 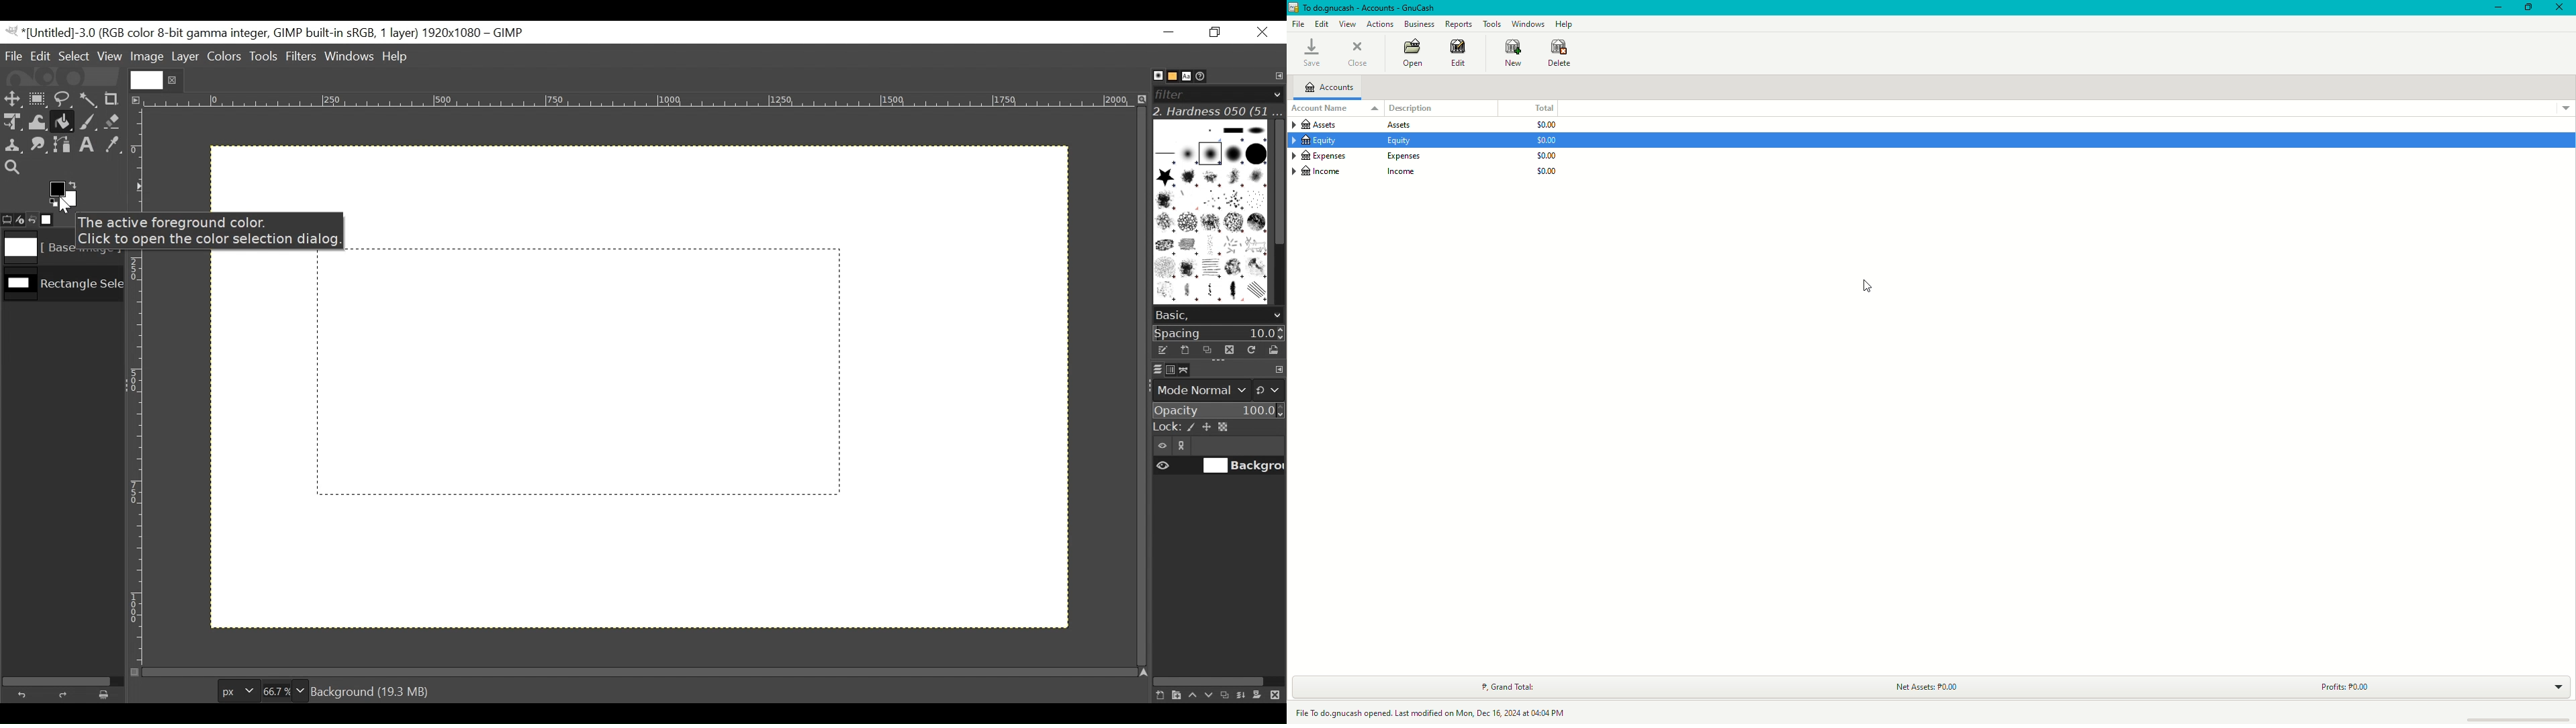 I want to click on Minimize, so click(x=2493, y=8).